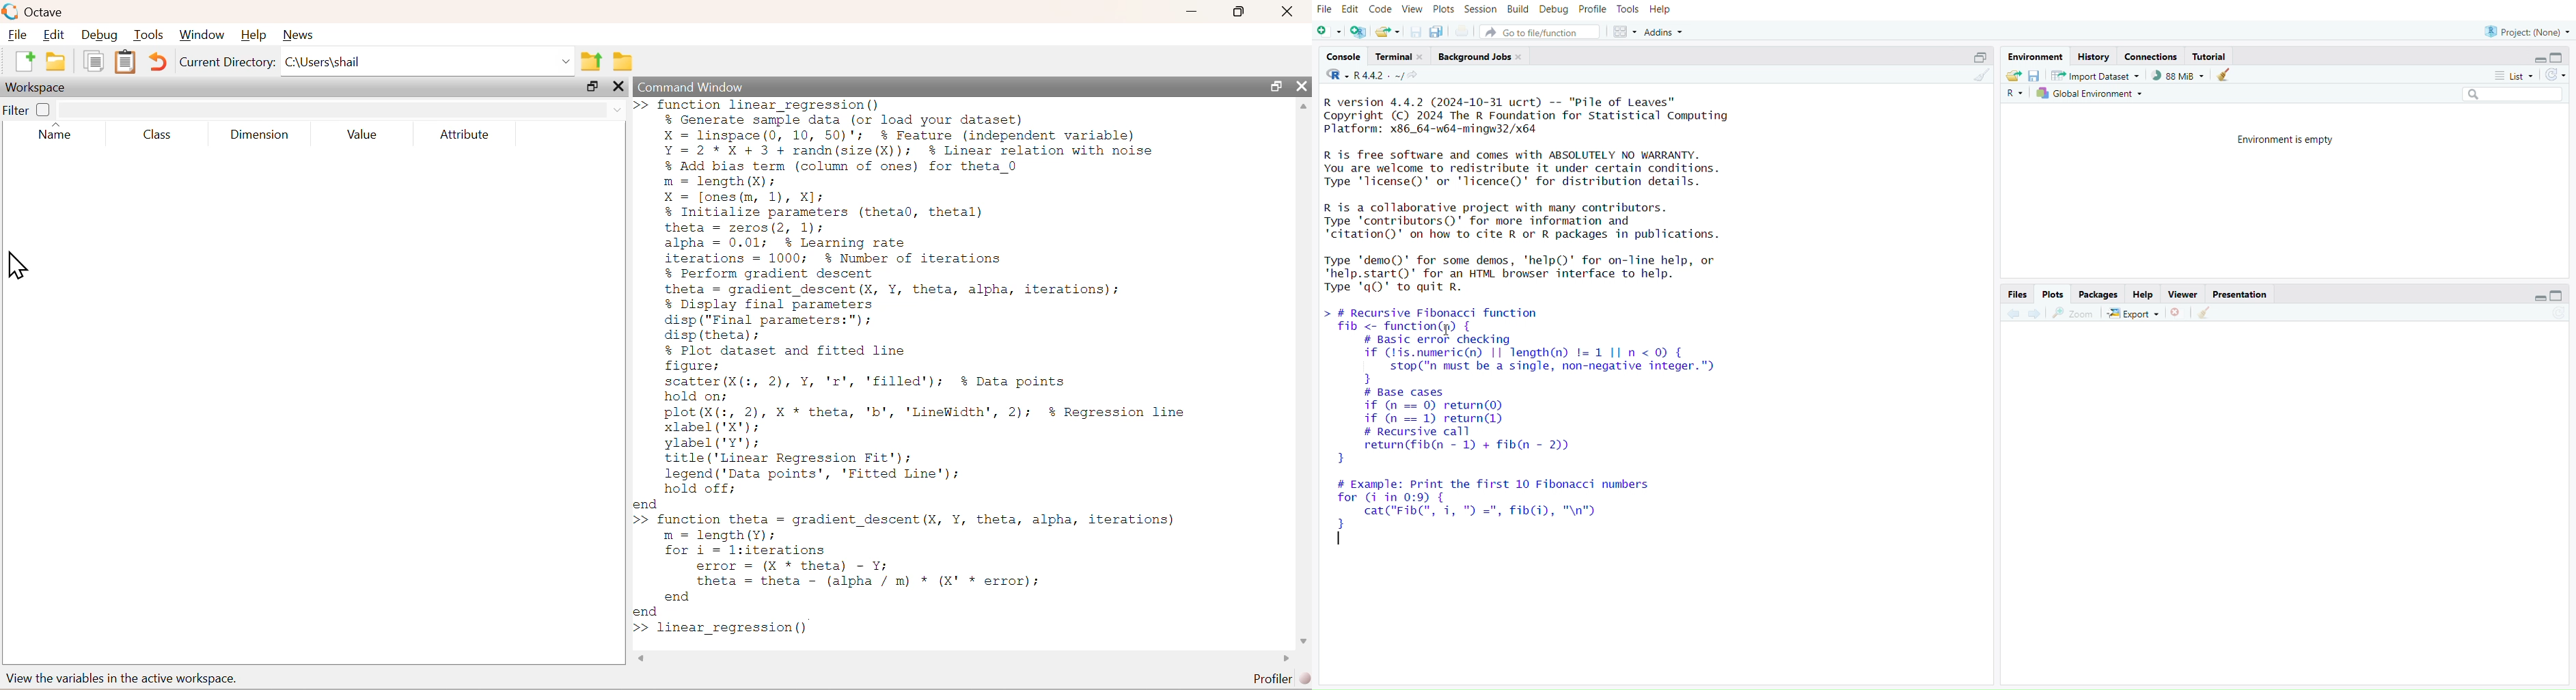  I want to click on clear all plot, so click(2208, 313).